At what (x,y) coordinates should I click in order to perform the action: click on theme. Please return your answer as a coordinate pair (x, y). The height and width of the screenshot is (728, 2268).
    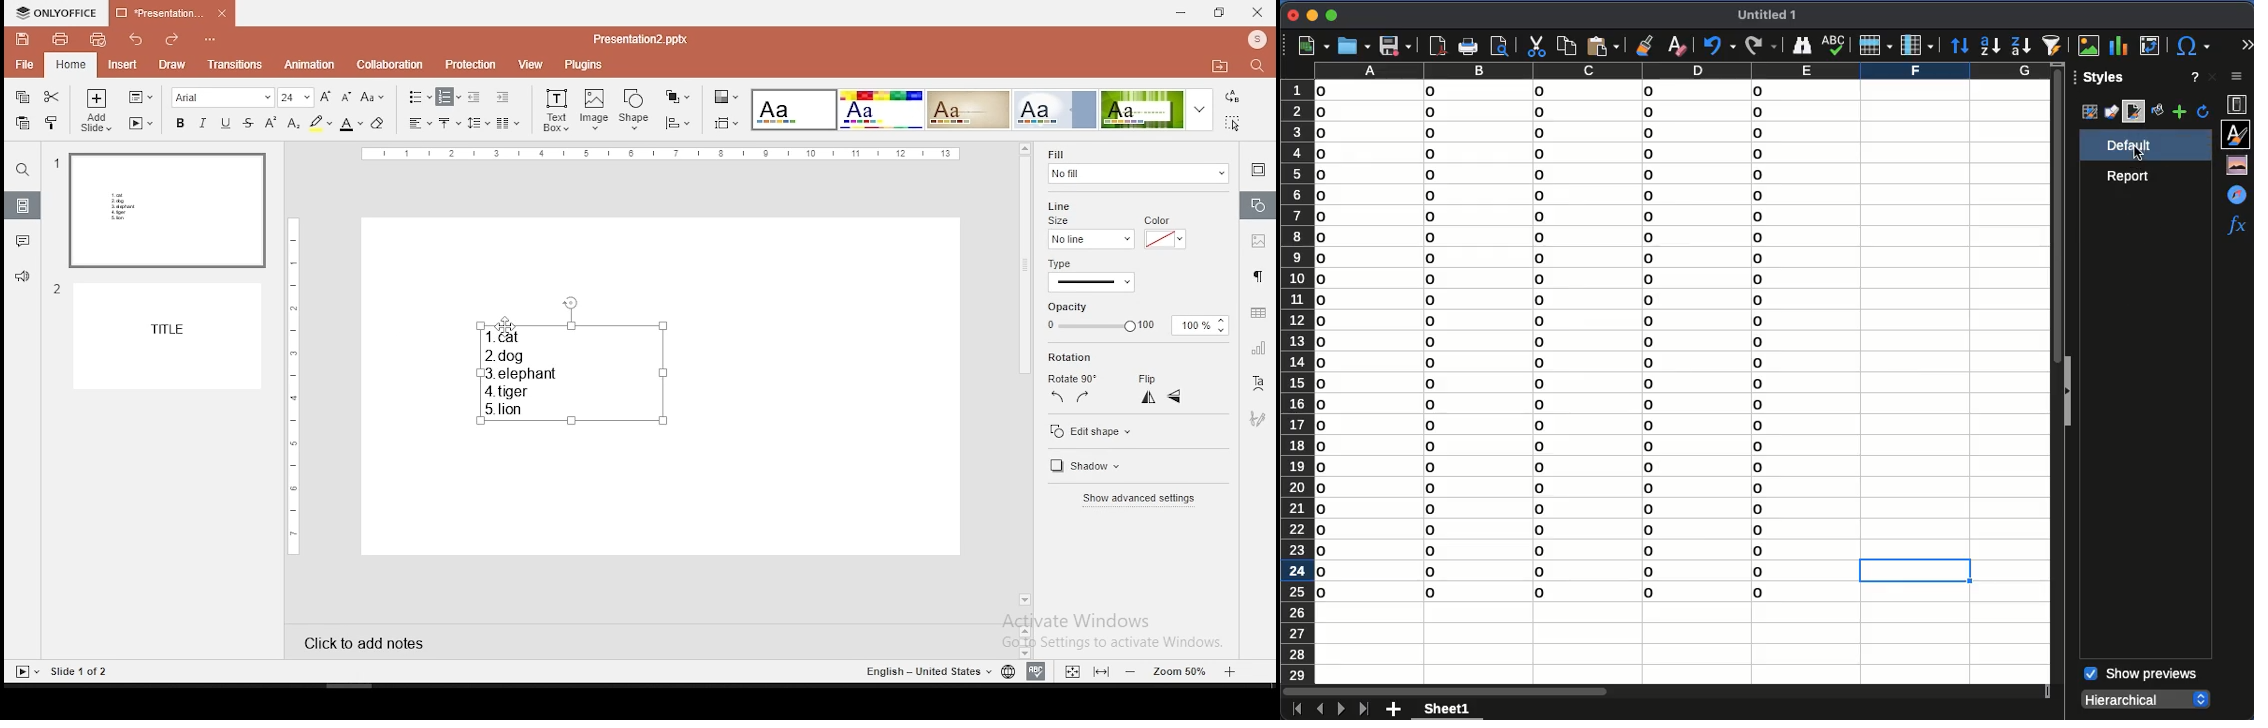
    Looking at the image, I should click on (881, 110).